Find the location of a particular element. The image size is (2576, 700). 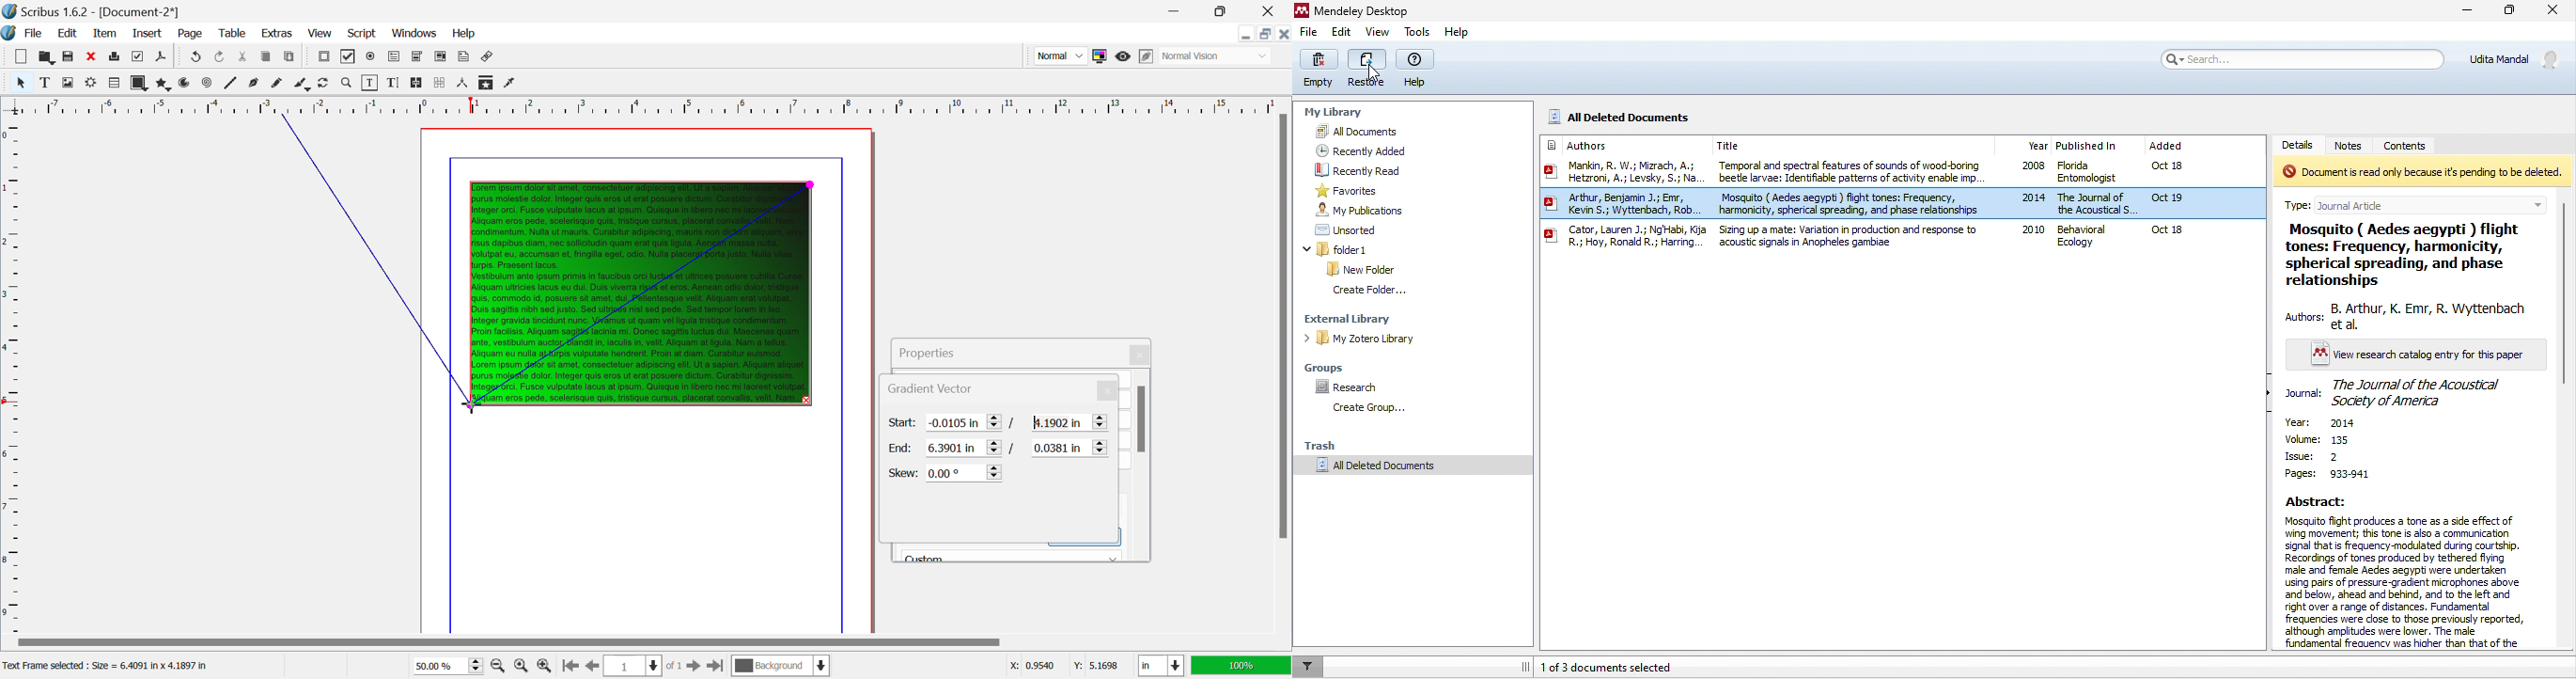

Line is located at coordinates (231, 84).